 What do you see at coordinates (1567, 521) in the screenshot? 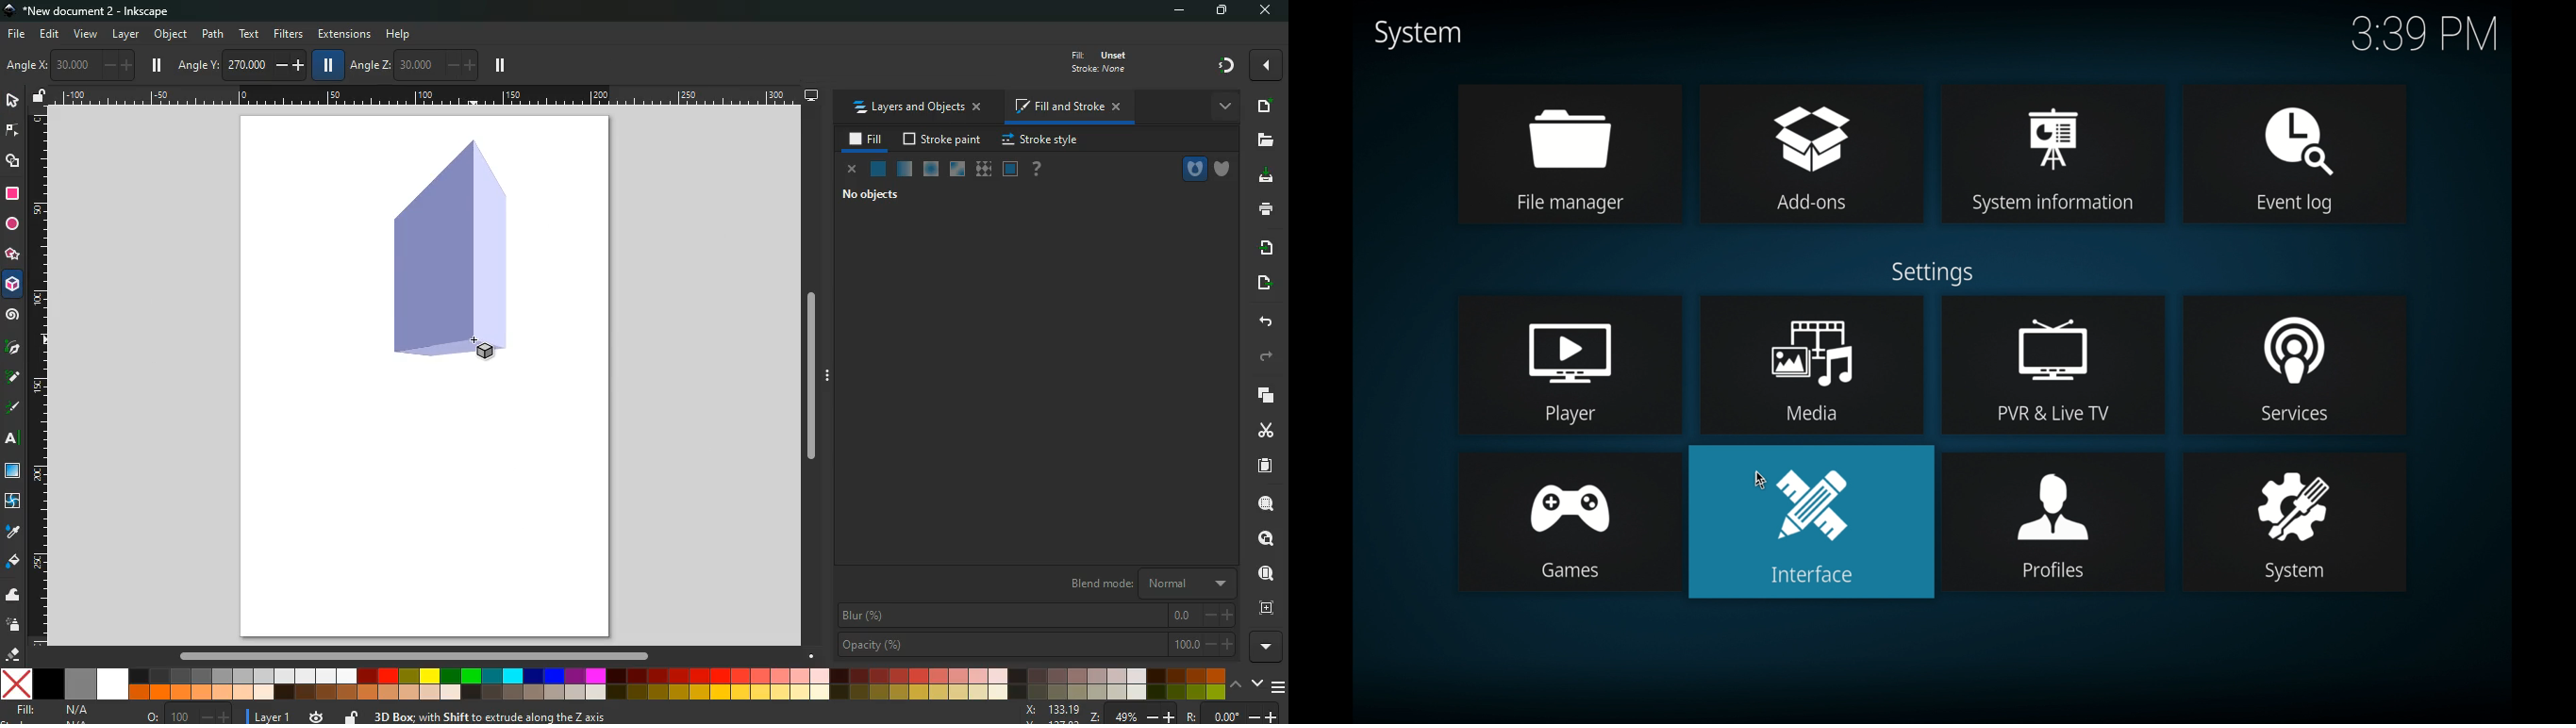
I see `games` at bounding box center [1567, 521].